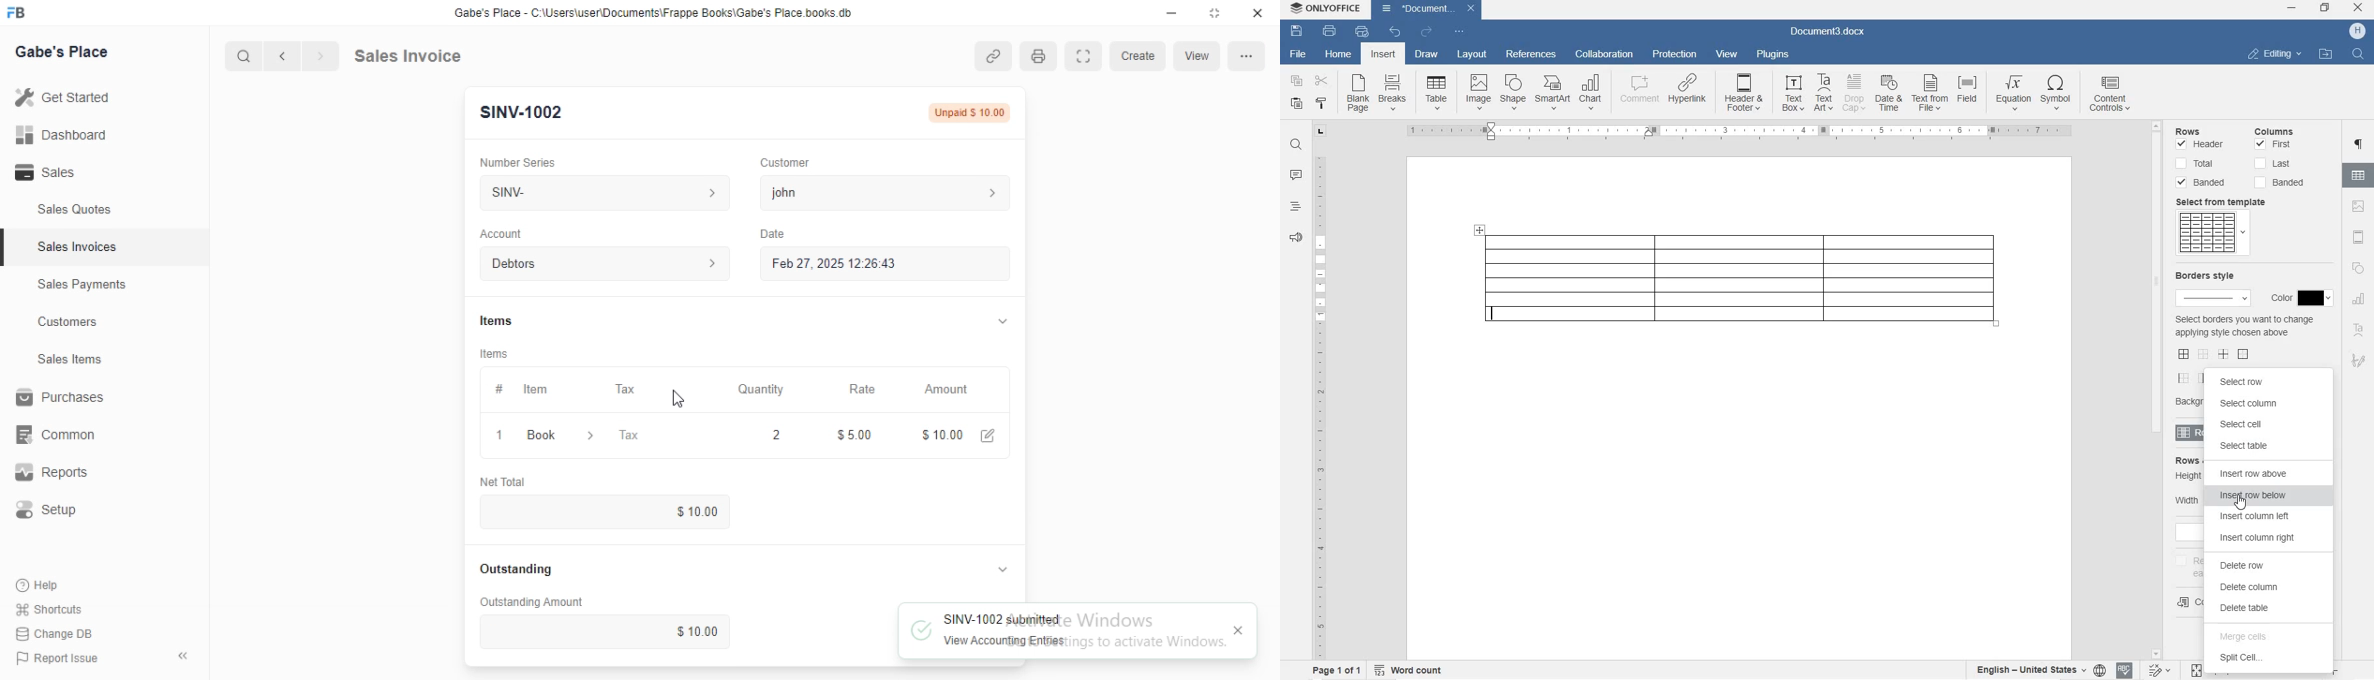  What do you see at coordinates (61, 135) in the screenshot?
I see `Dashboard` at bounding box center [61, 135].